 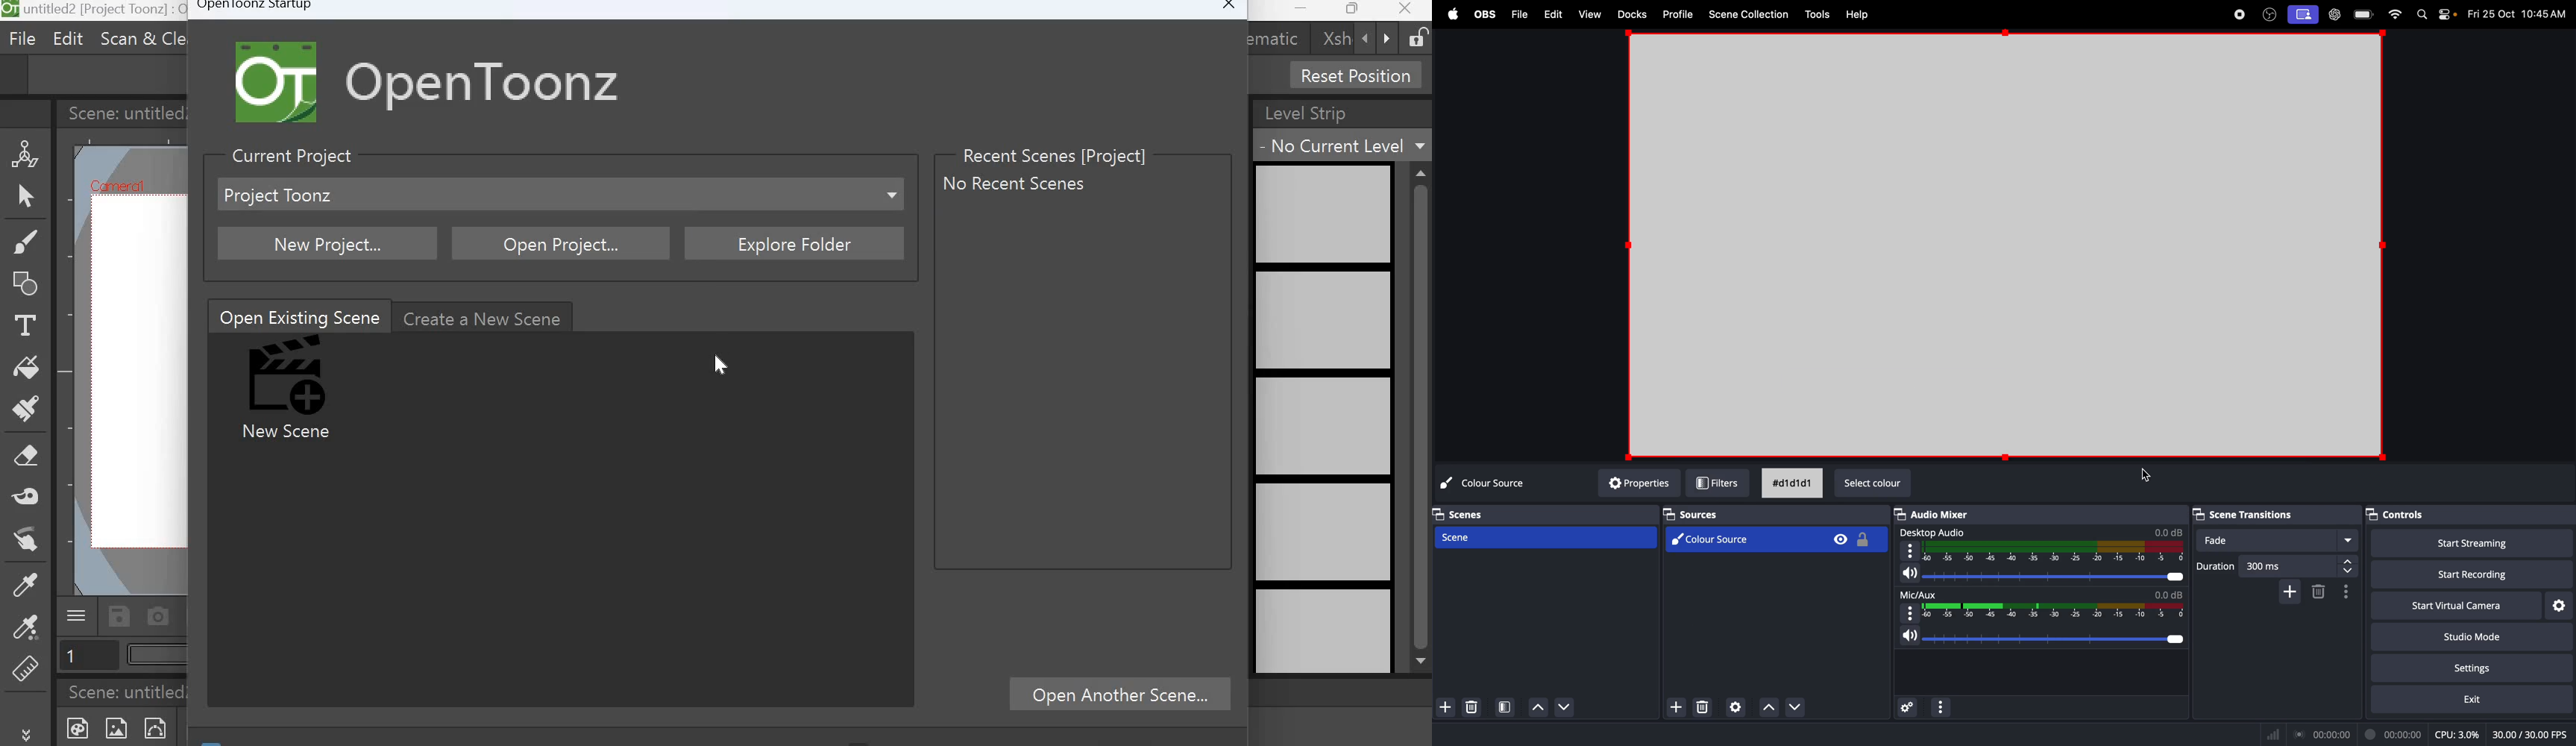 I want to click on filters, so click(x=1717, y=483).